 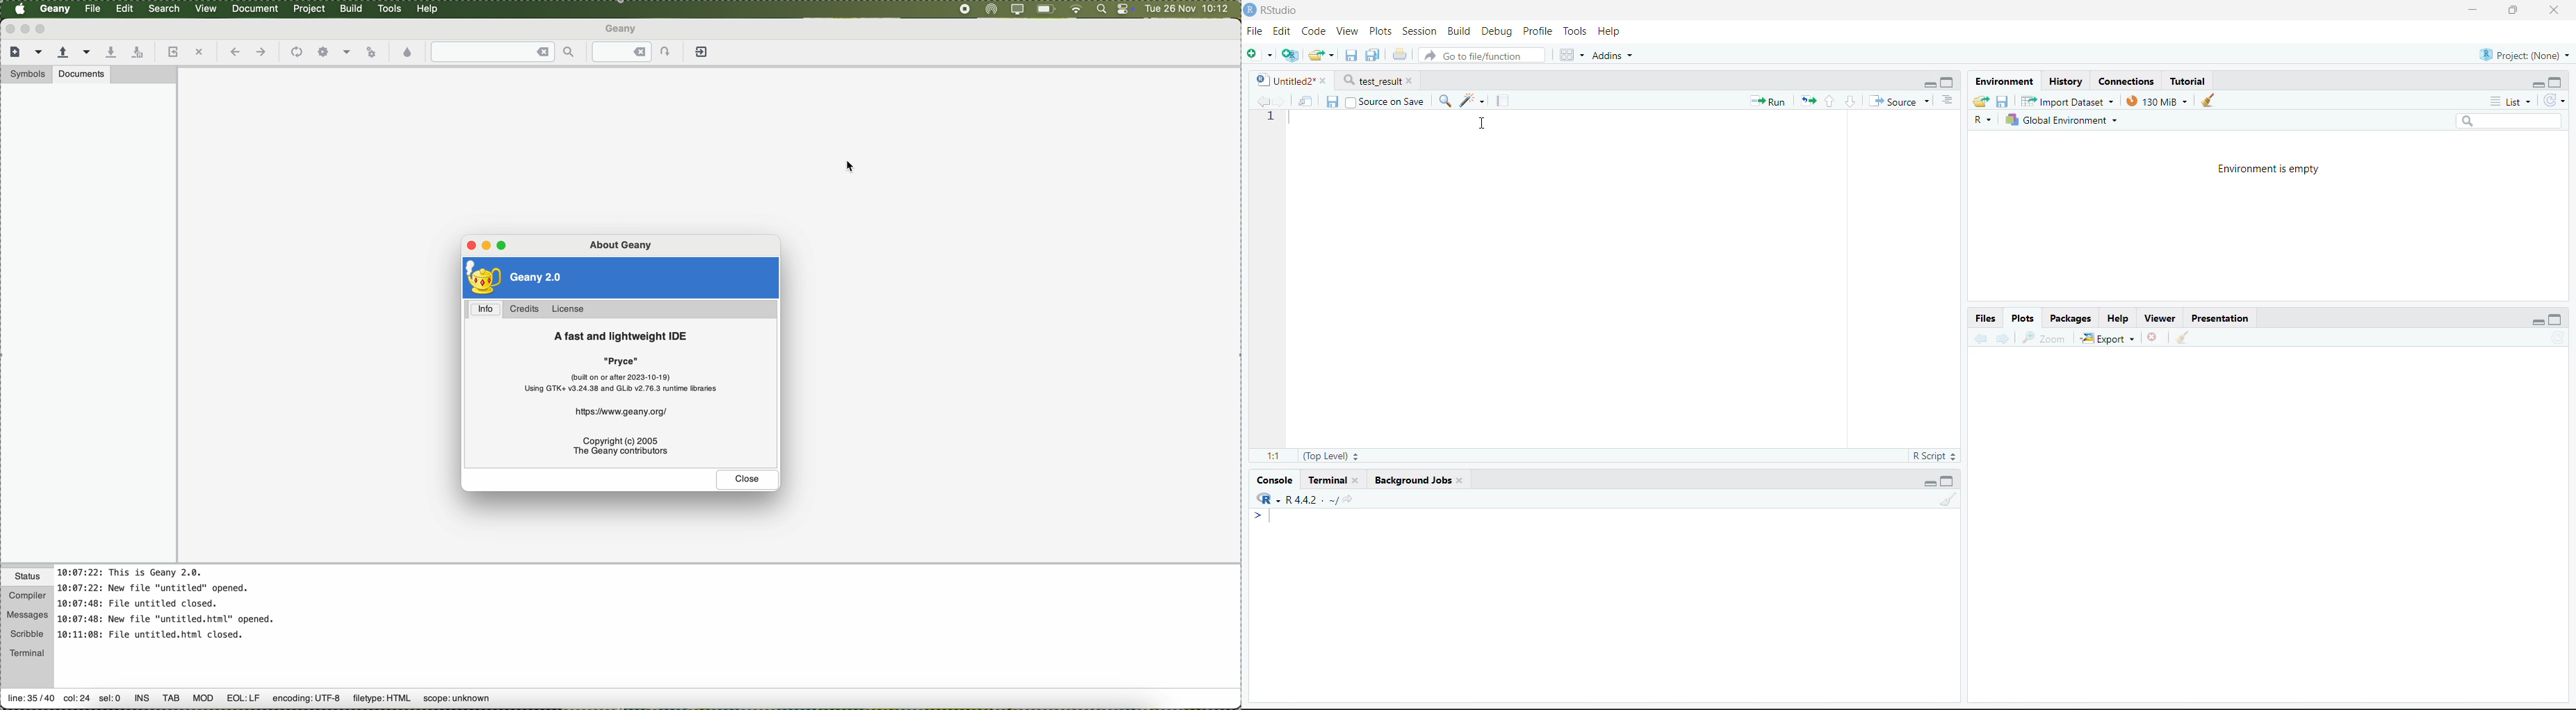 What do you see at coordinates (1253, 31) in the screenshot?
I see `File` at bounding box center [1253, 31].